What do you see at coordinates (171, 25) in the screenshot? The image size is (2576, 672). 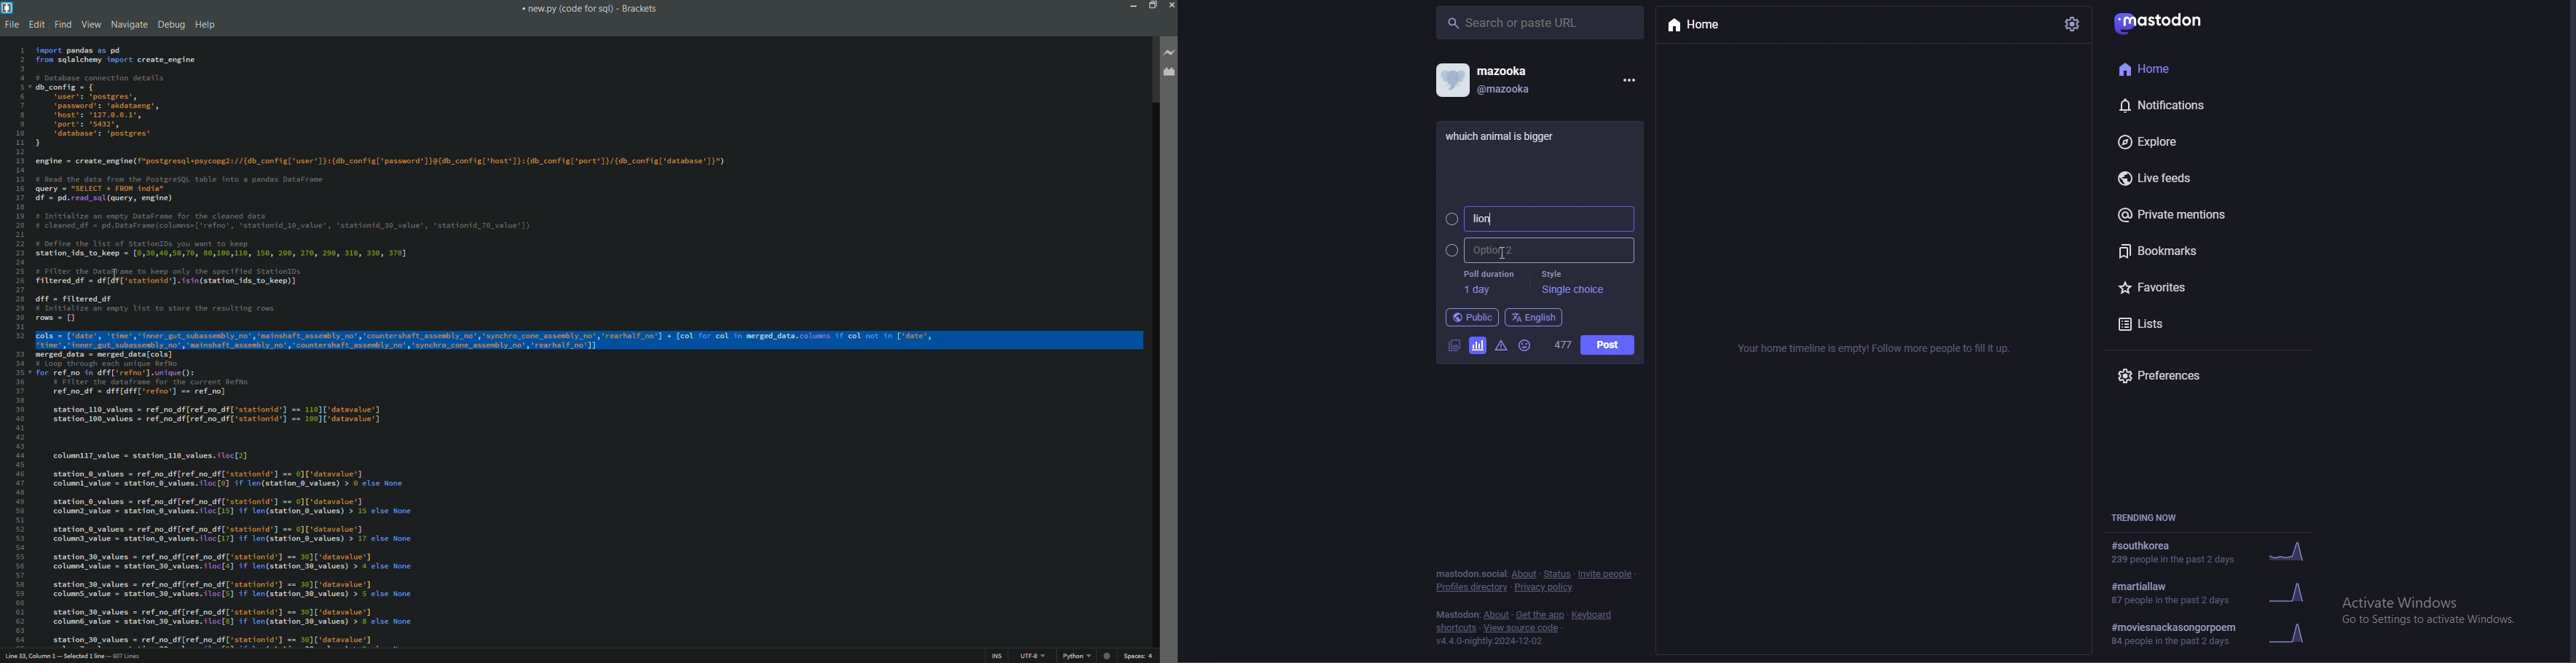 I see `debug menu` at bounding box center [171, 25].